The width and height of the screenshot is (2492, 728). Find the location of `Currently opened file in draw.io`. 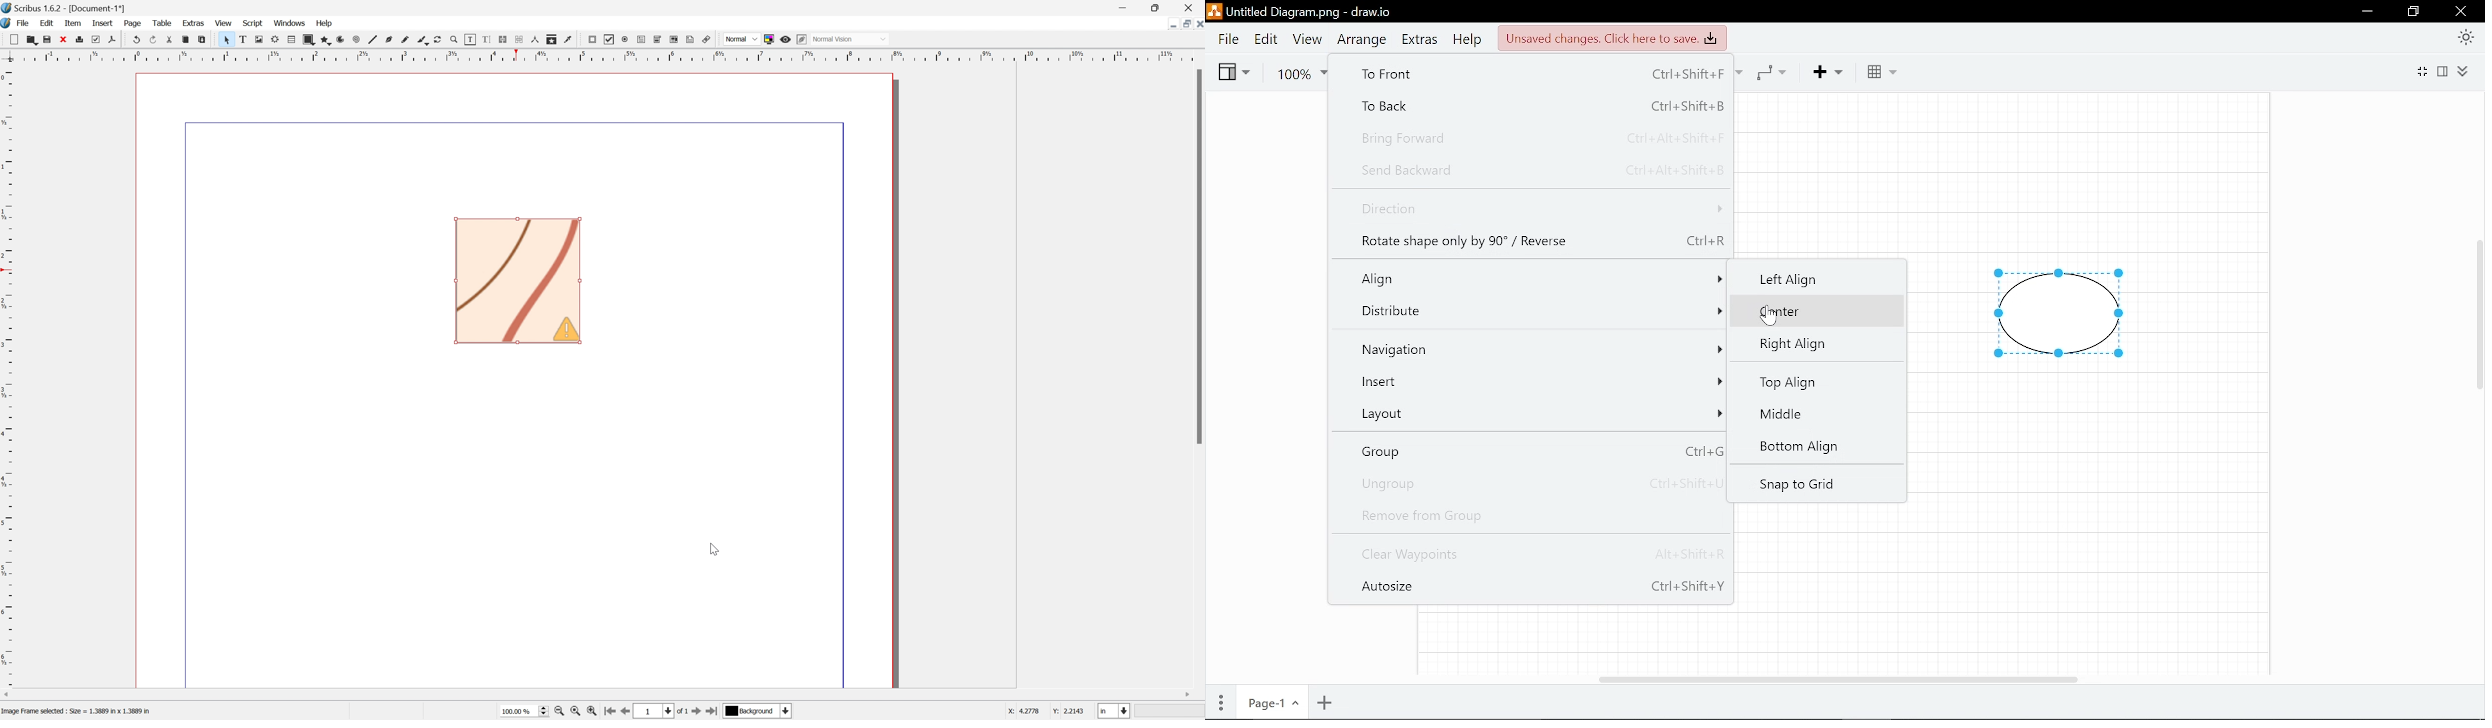

Currently opened file in draw.io is located at coordinates (1303, 13).